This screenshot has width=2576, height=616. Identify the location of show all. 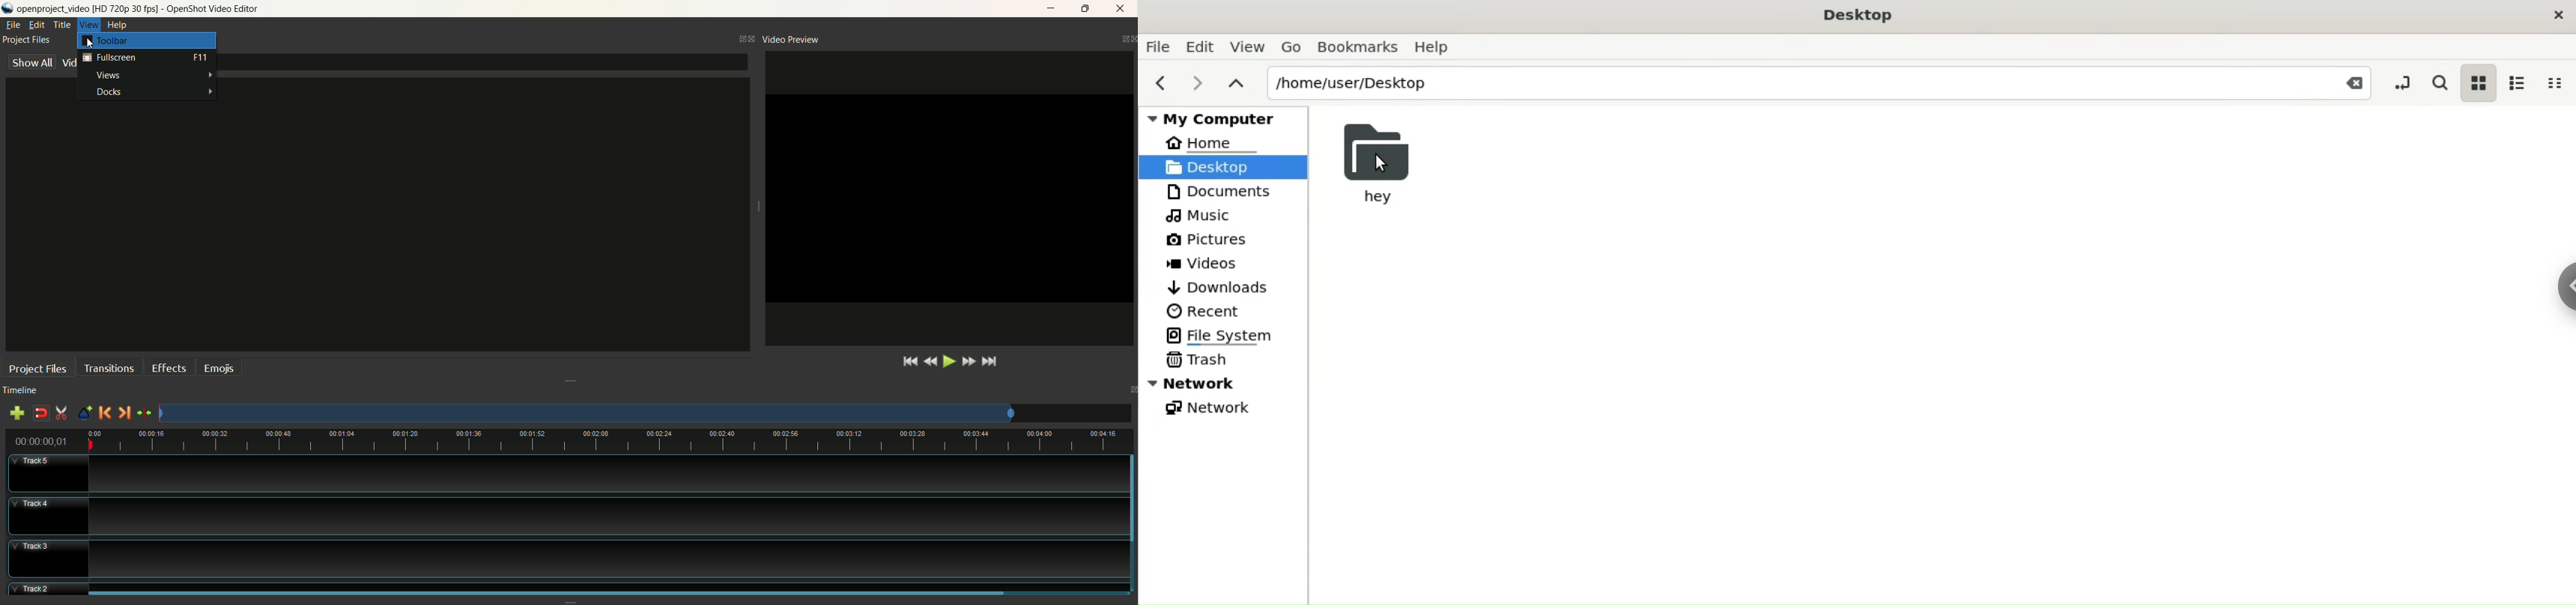
(32, 63).